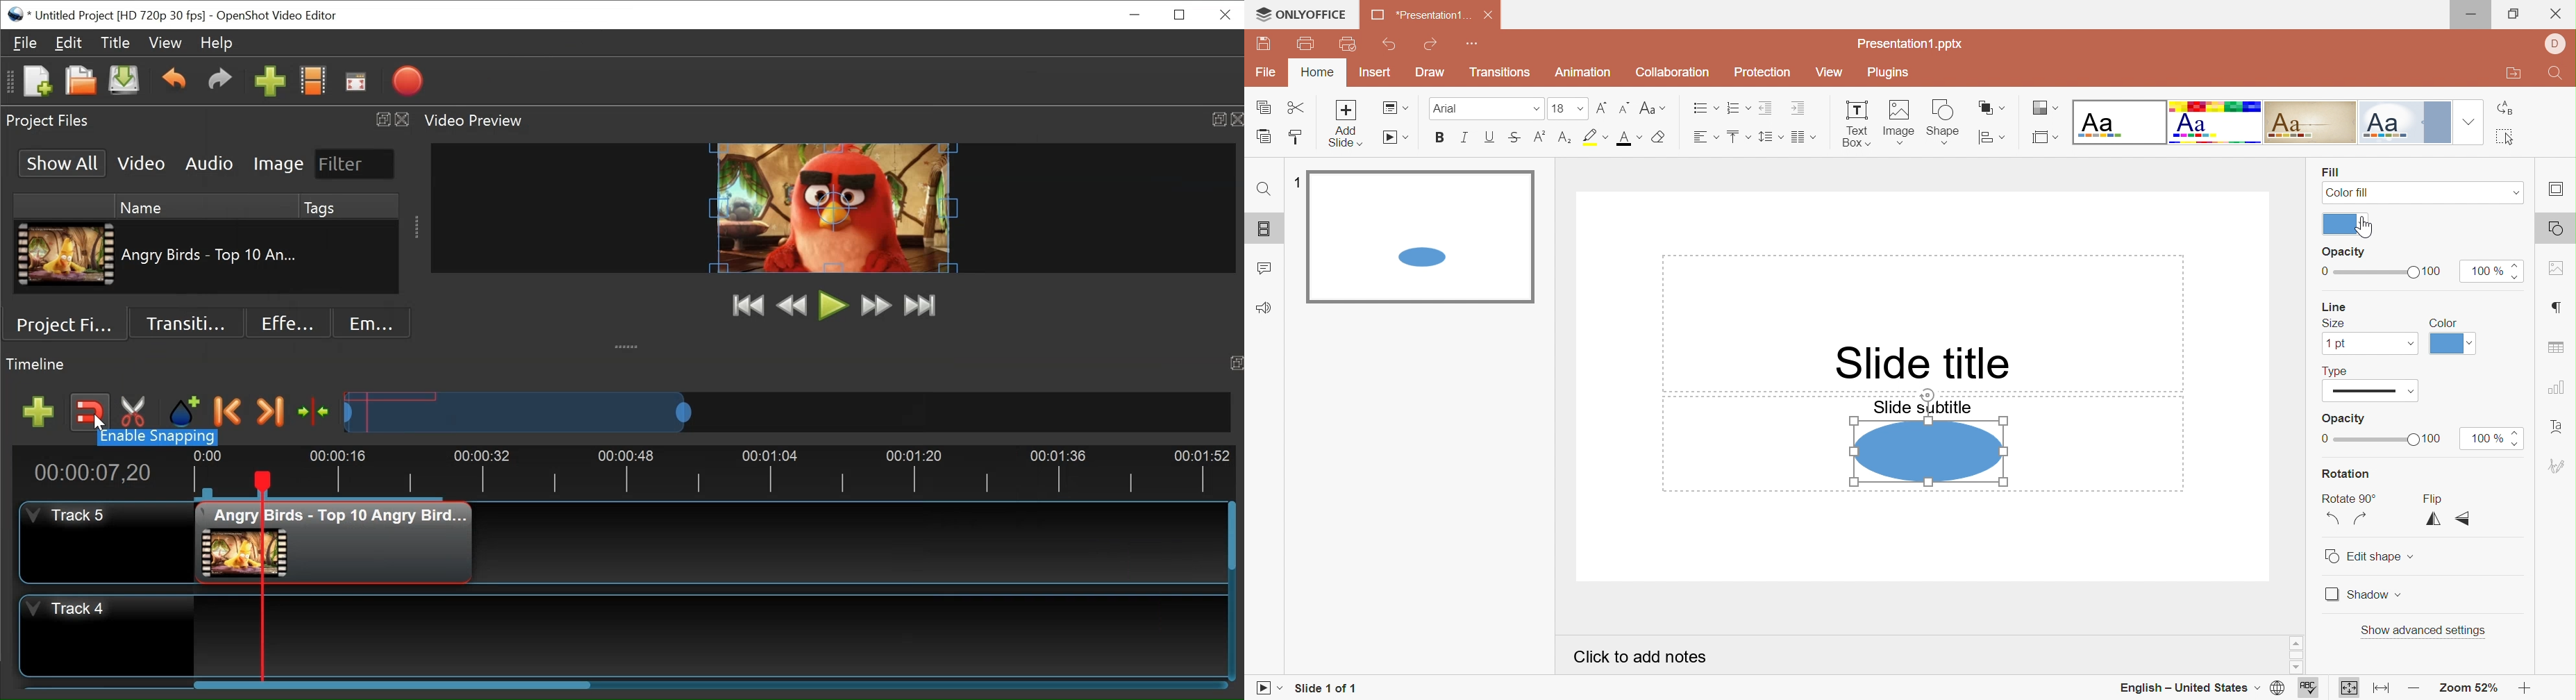 The width and height of the screenshot is (2576, 700). Describe the element at coordinates (1927, 452) in the screenshot. I see `Shape` at that location.